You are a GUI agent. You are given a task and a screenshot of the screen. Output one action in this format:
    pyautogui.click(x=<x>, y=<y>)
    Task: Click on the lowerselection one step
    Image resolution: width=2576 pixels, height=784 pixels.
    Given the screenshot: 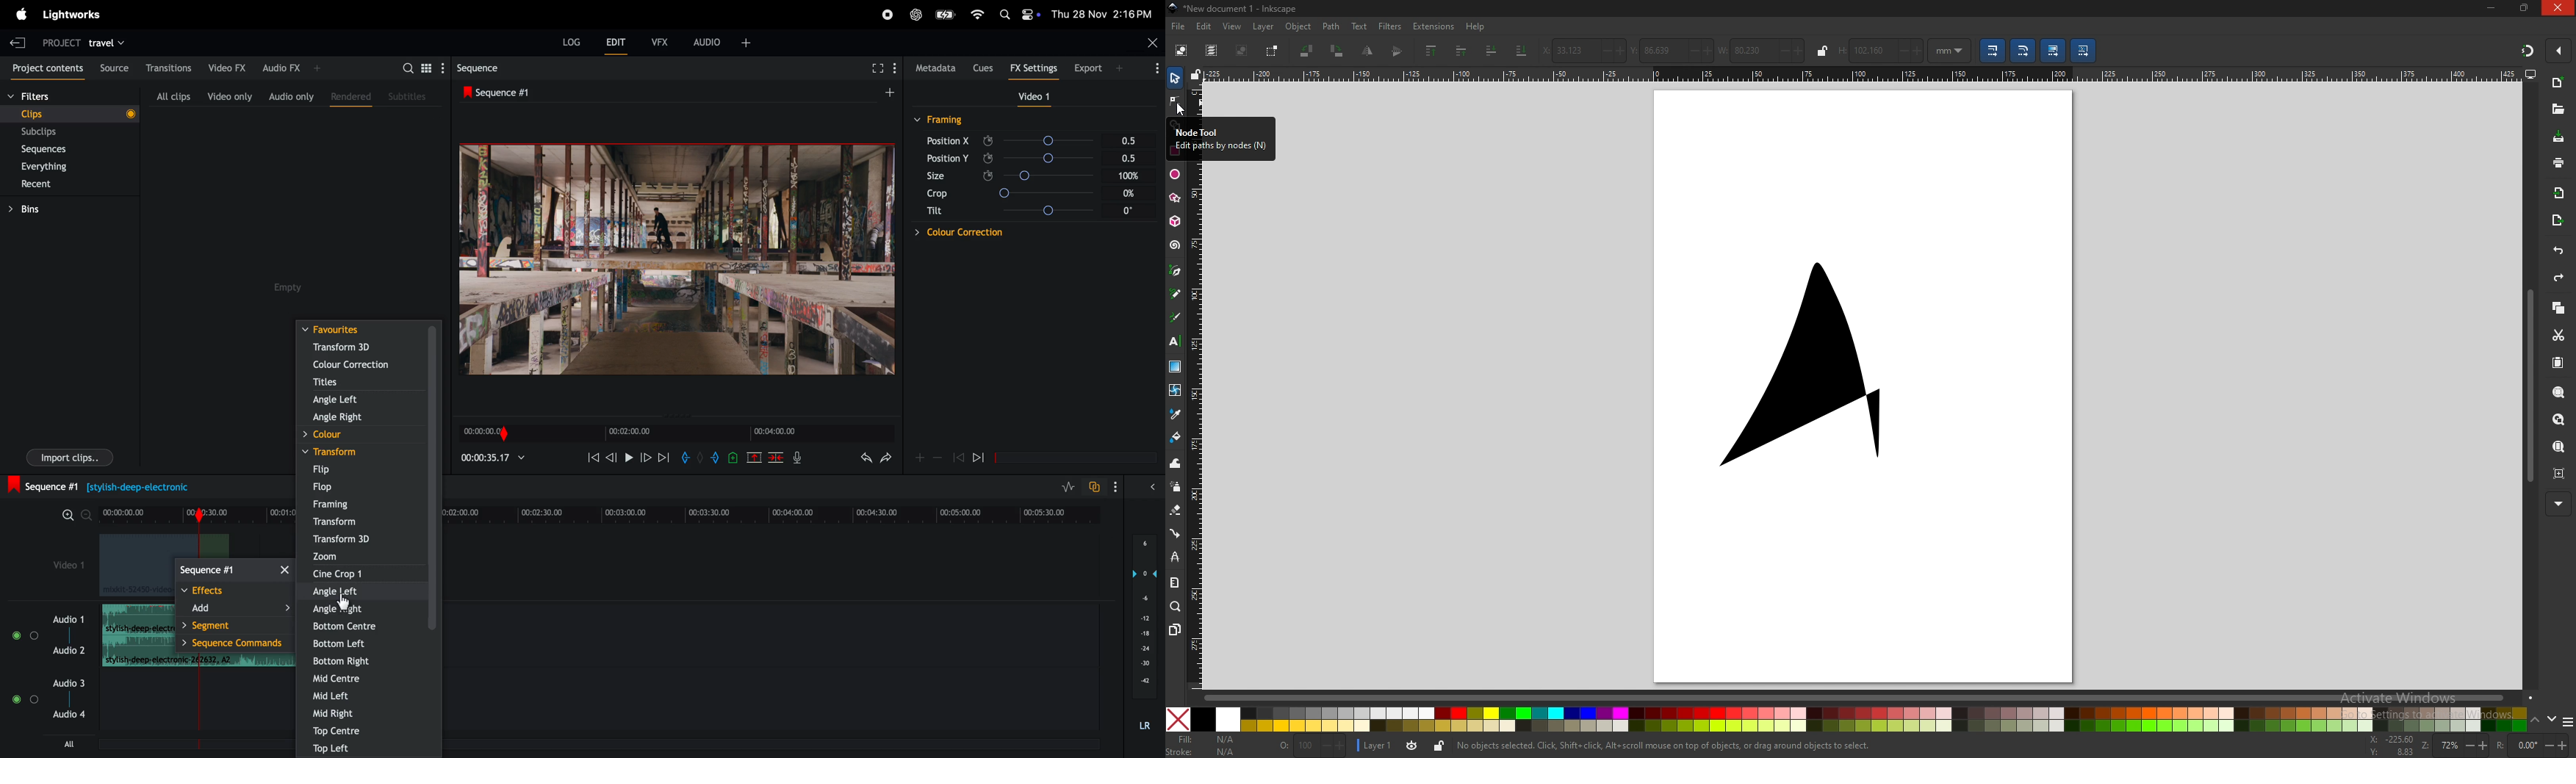 What is the action you would take?
    pyautogui.click(x=1490, y=51)
    